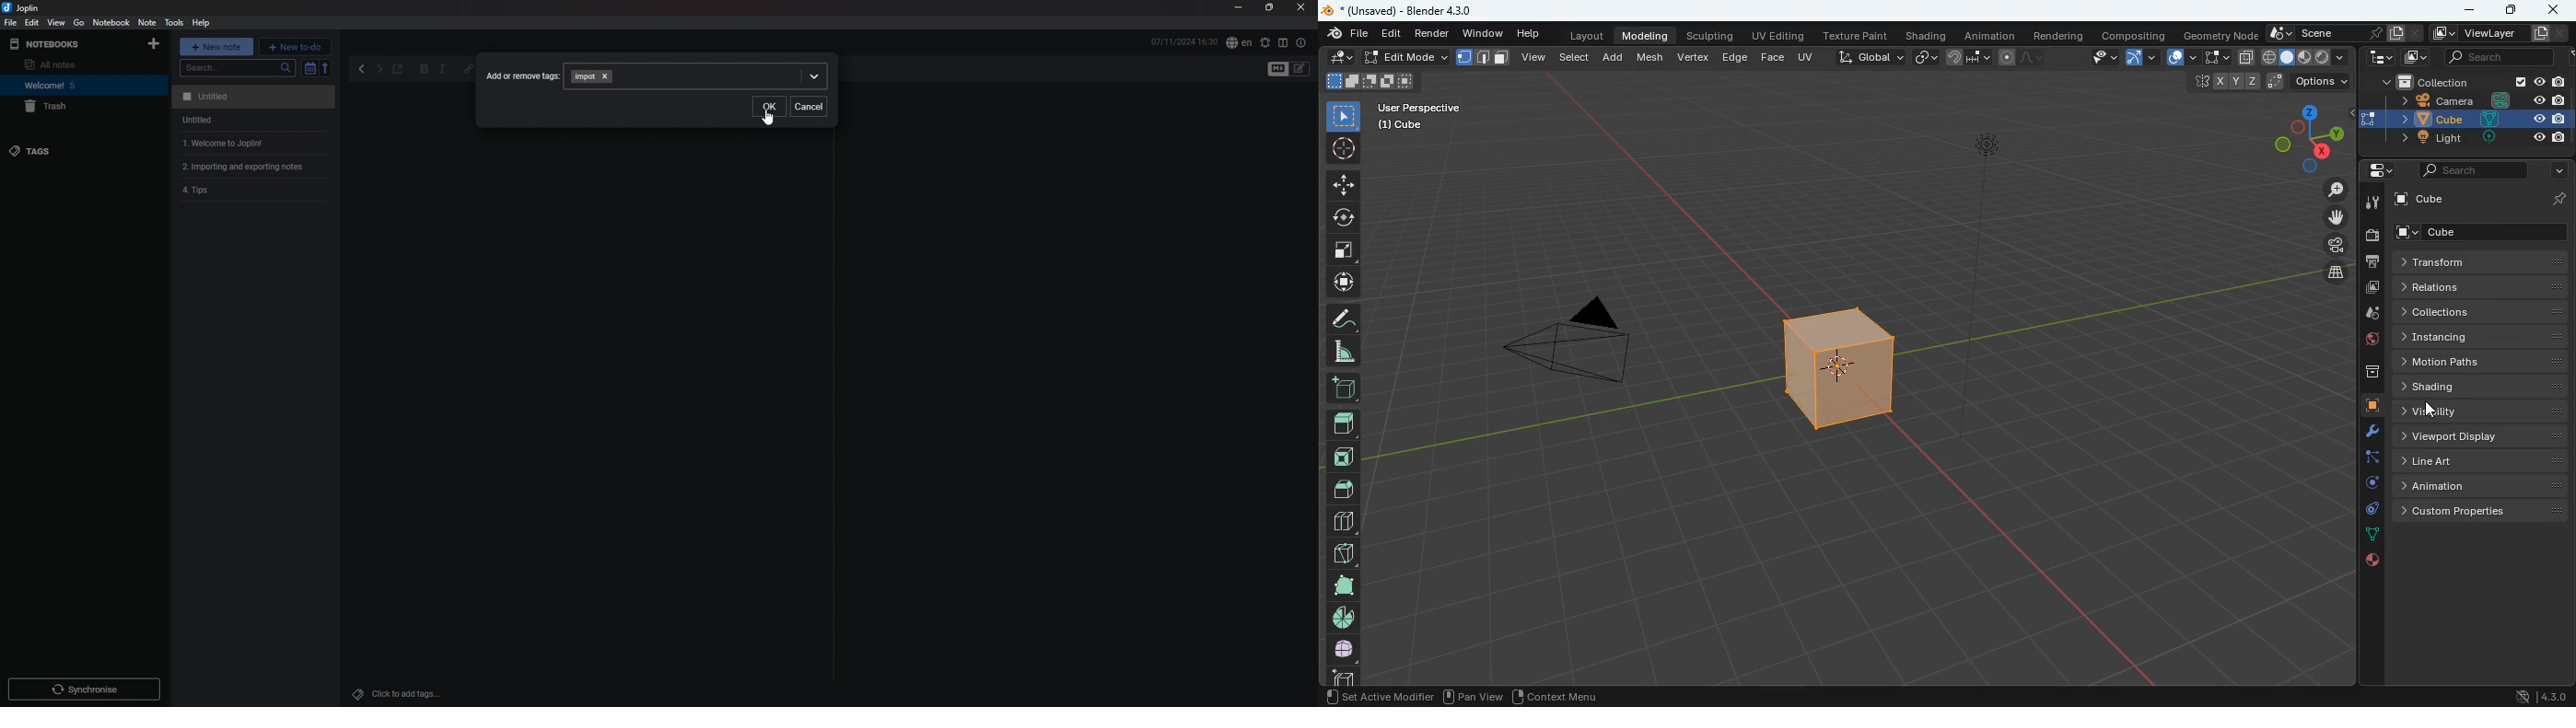 Image resolution: width=2576 pixels, height=728 pixels. I want to click on sync, so click(84, 689).